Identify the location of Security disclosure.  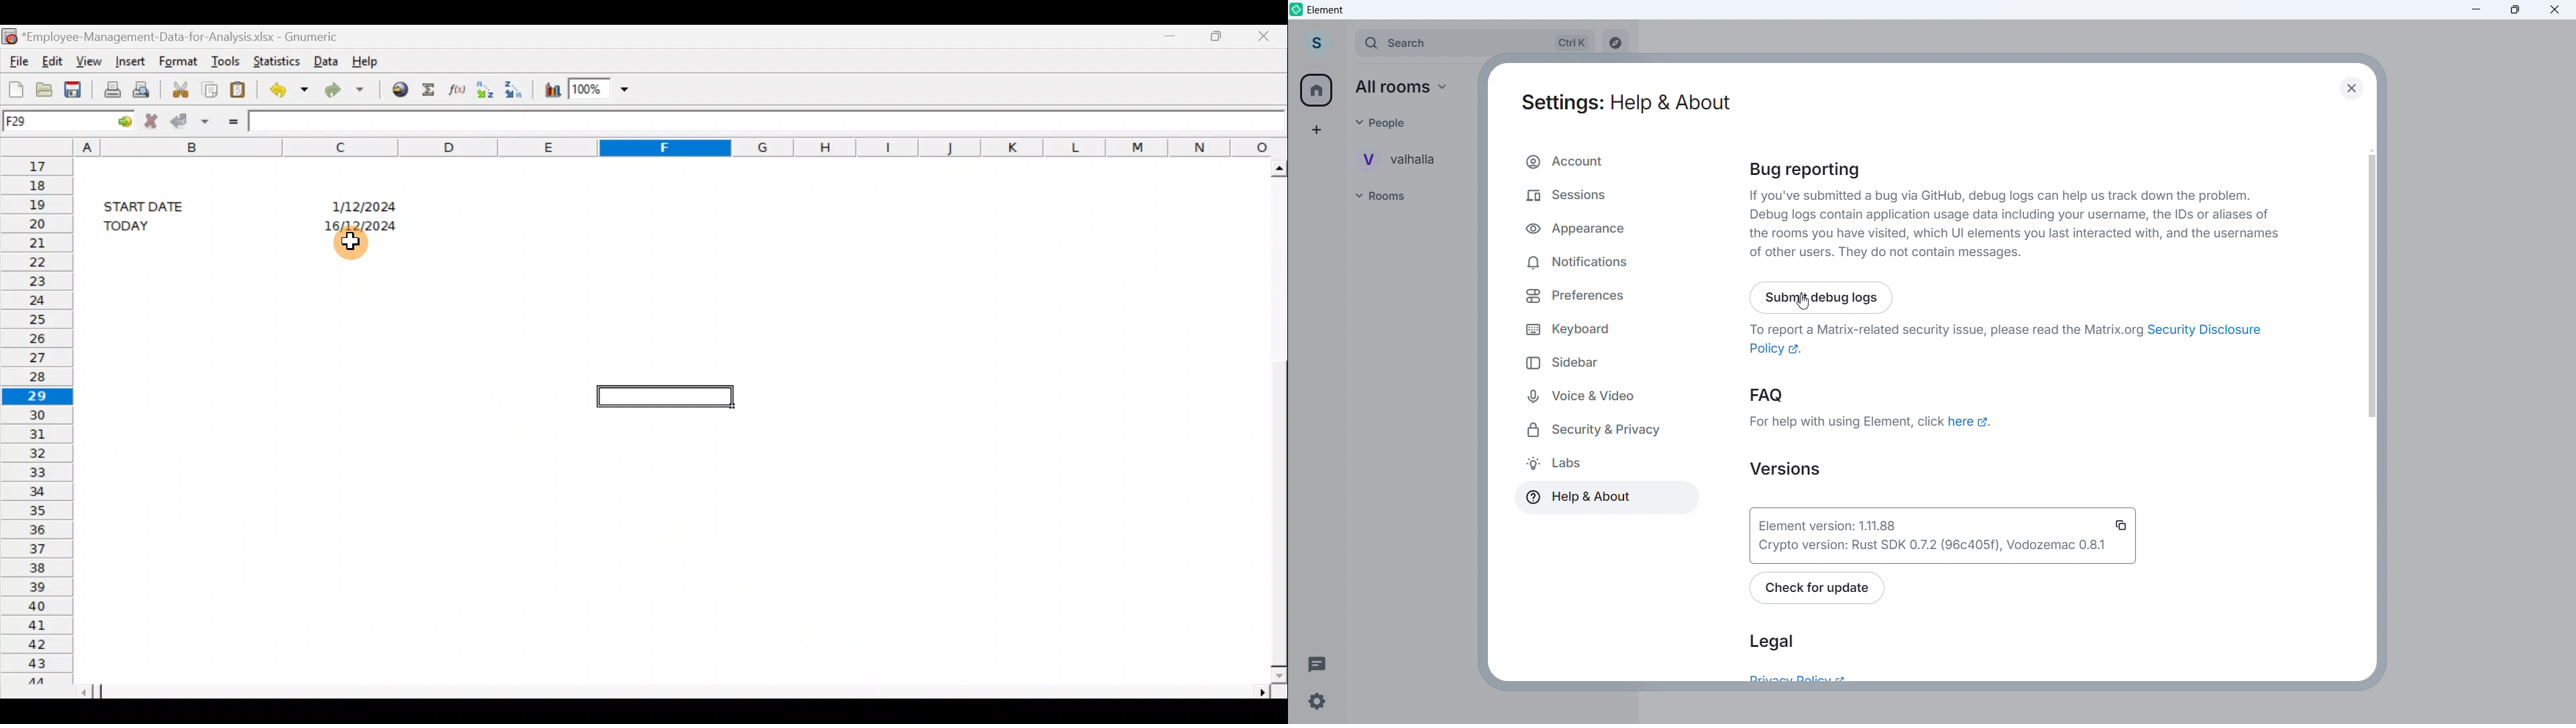
(2202, 330).